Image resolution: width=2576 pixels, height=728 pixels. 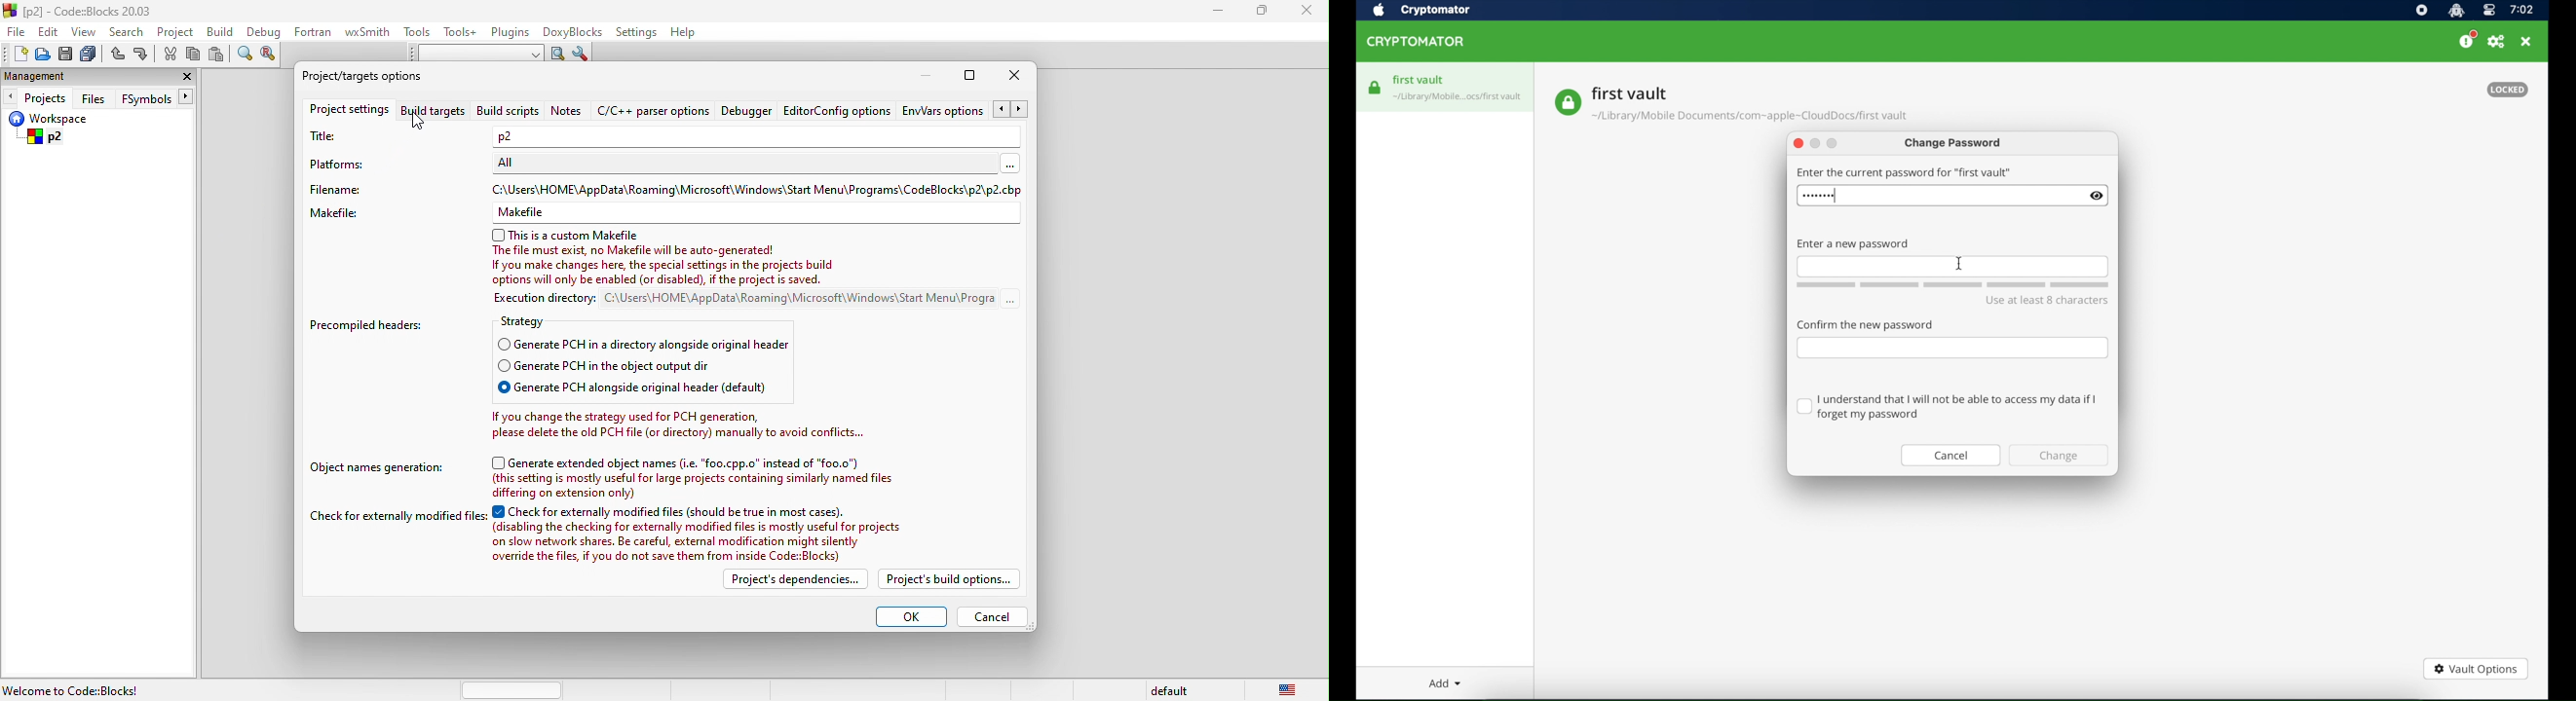 I want to click on eye icon, so click(x=2097, y=196).